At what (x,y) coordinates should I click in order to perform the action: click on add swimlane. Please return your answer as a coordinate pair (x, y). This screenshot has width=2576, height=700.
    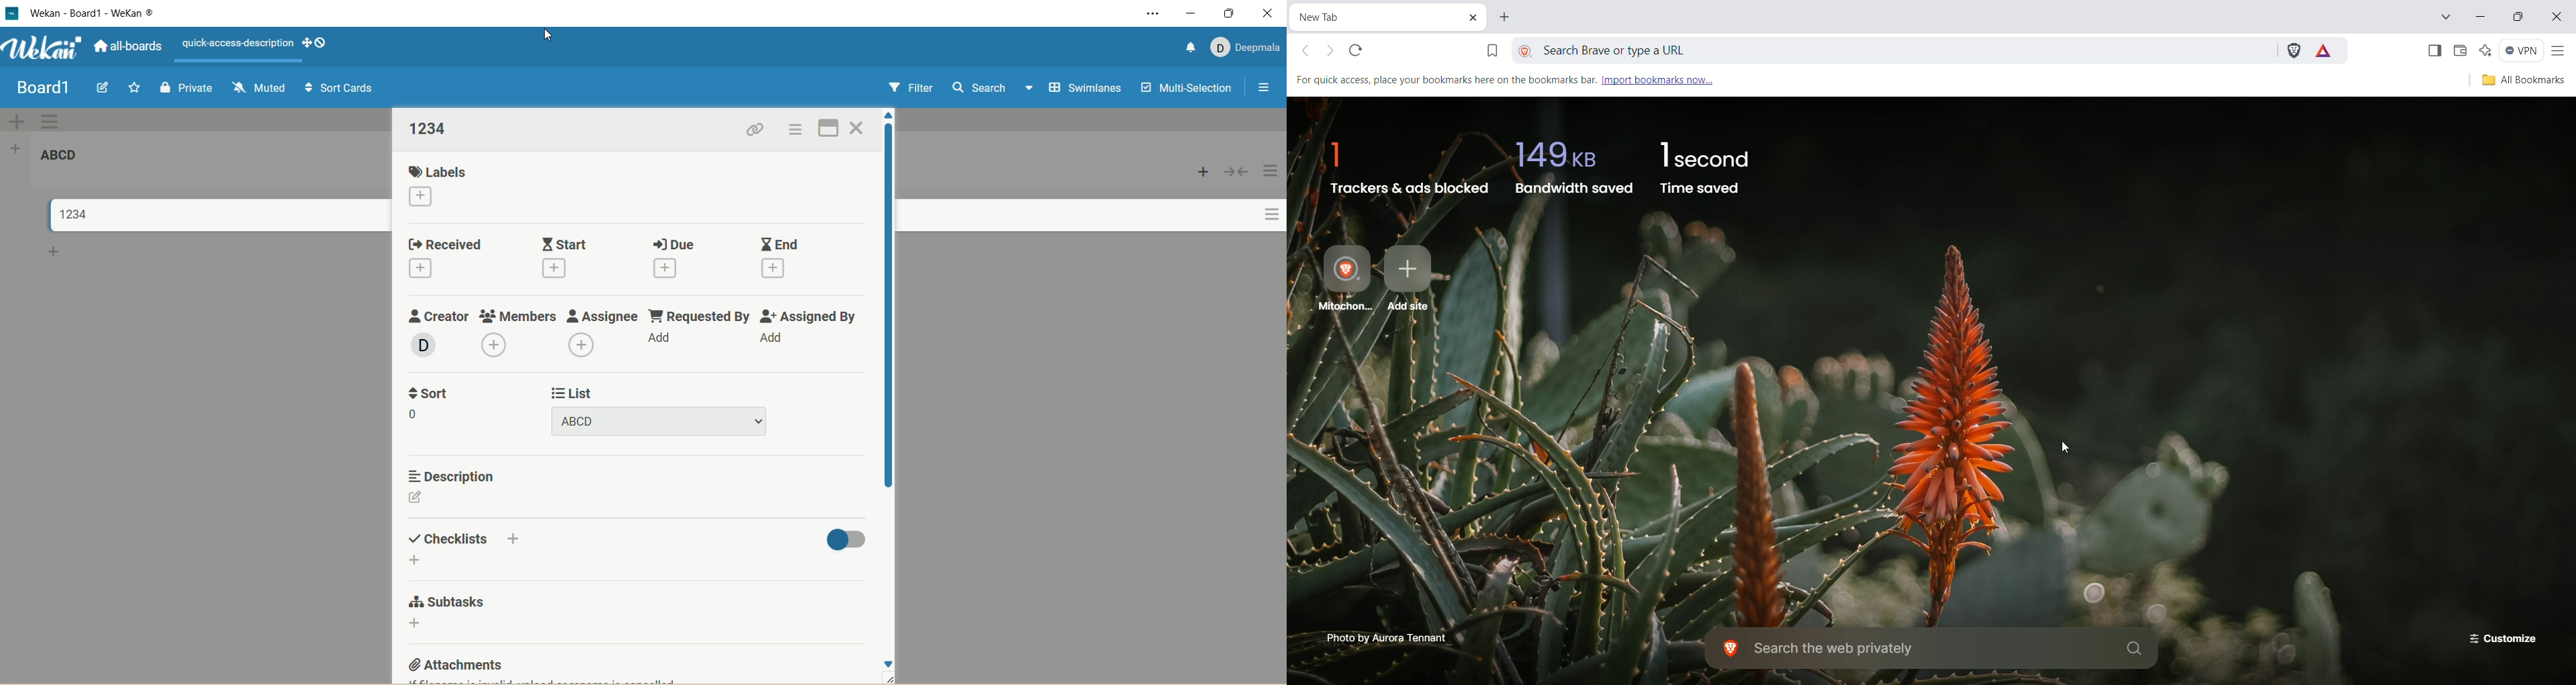
    Looking at the image, I should click on (19, 120).